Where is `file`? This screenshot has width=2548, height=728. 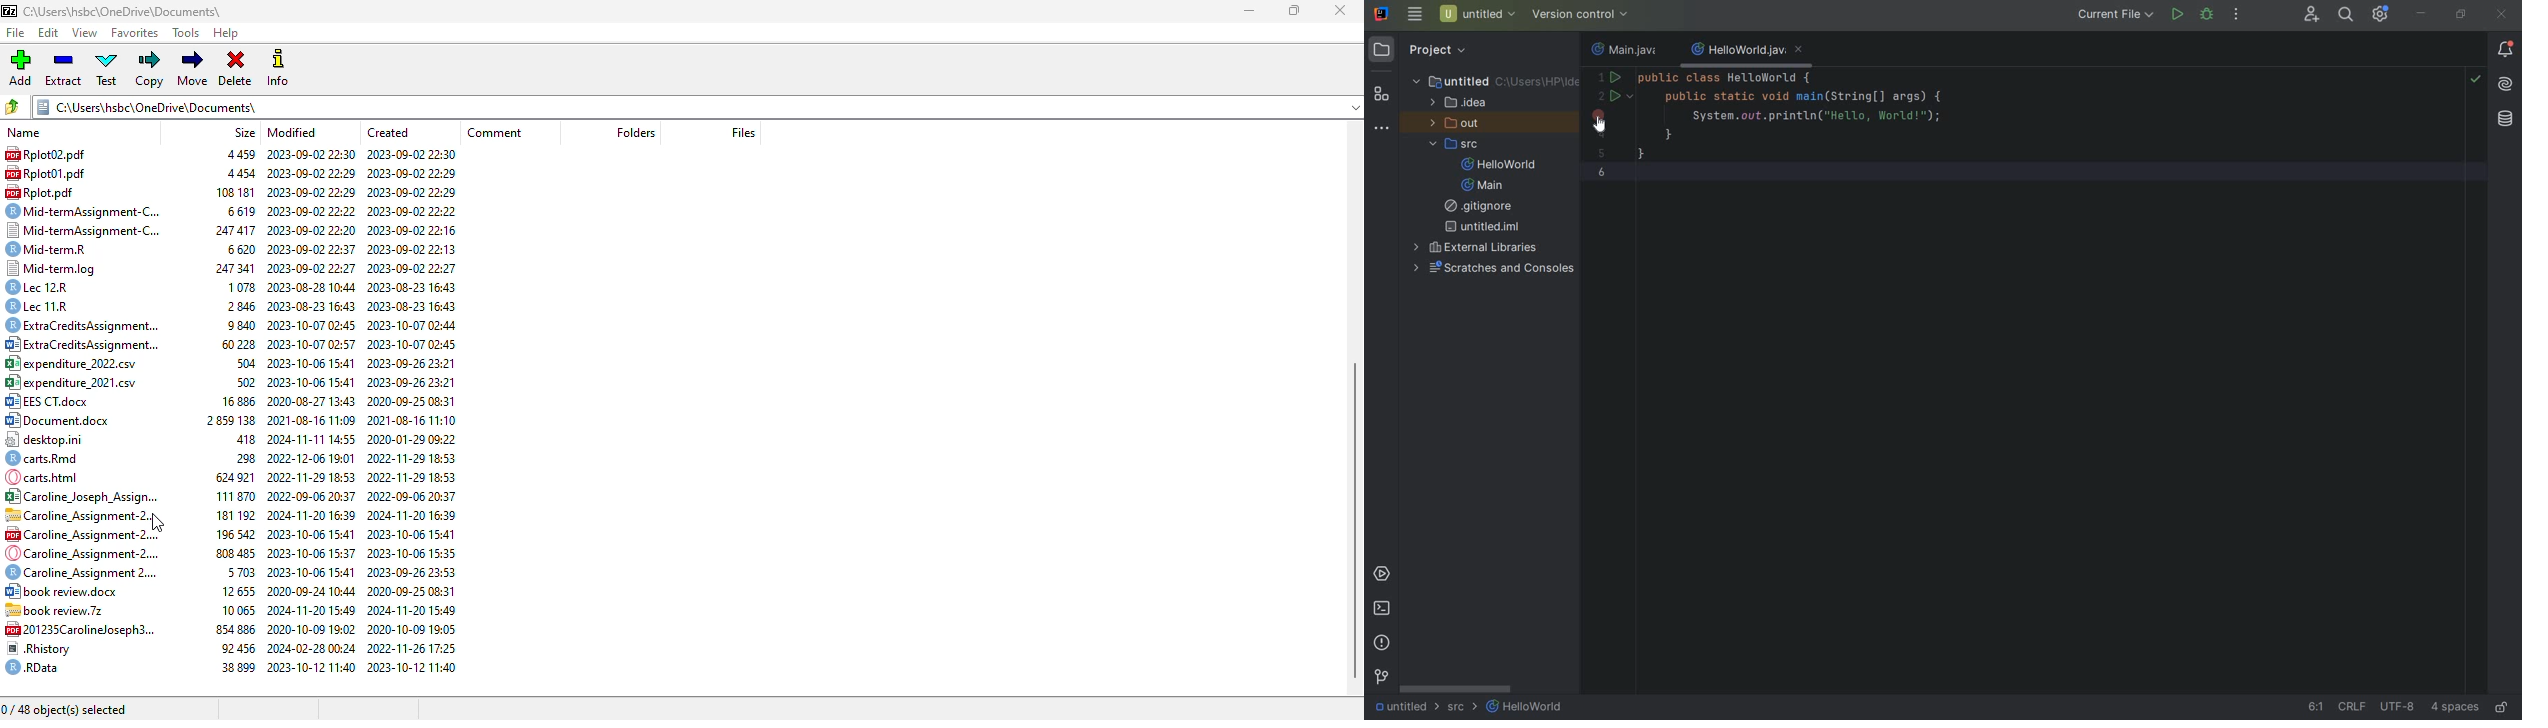
file is located at coordinates (15, 34).